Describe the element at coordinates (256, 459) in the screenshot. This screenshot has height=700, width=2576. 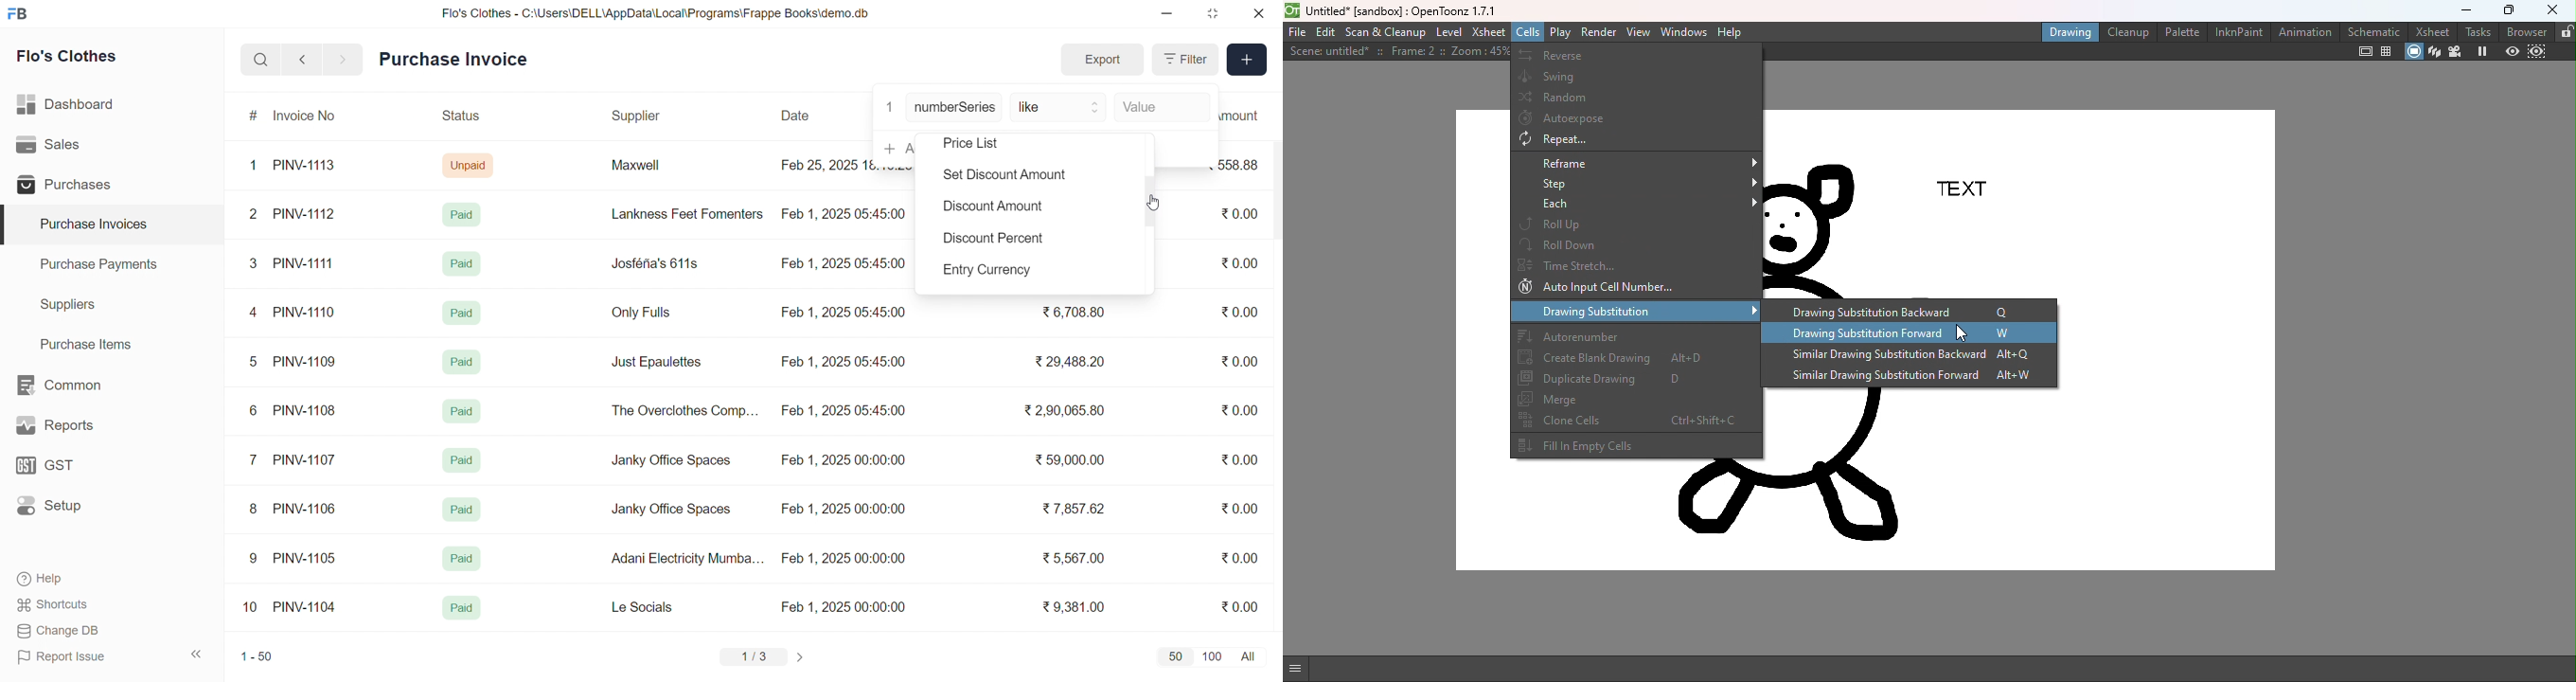
I see `7` at that location.